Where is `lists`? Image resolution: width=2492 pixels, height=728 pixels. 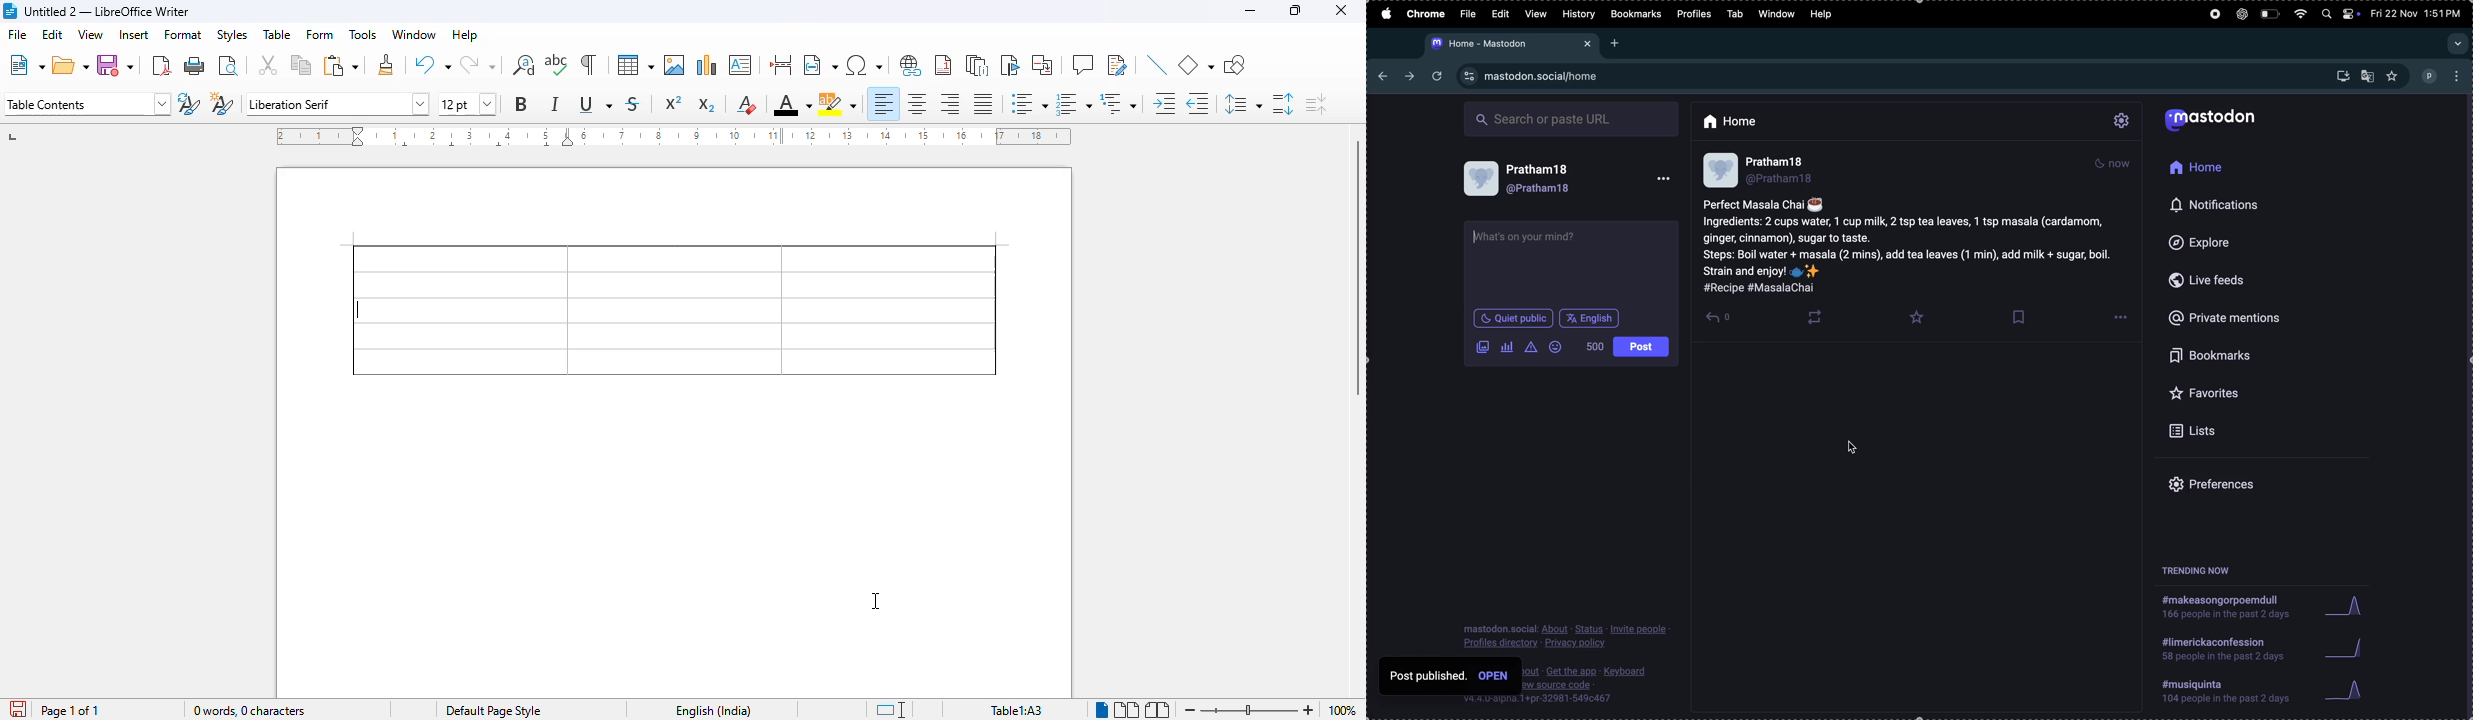
lists is located at coordinates (2230, 432).